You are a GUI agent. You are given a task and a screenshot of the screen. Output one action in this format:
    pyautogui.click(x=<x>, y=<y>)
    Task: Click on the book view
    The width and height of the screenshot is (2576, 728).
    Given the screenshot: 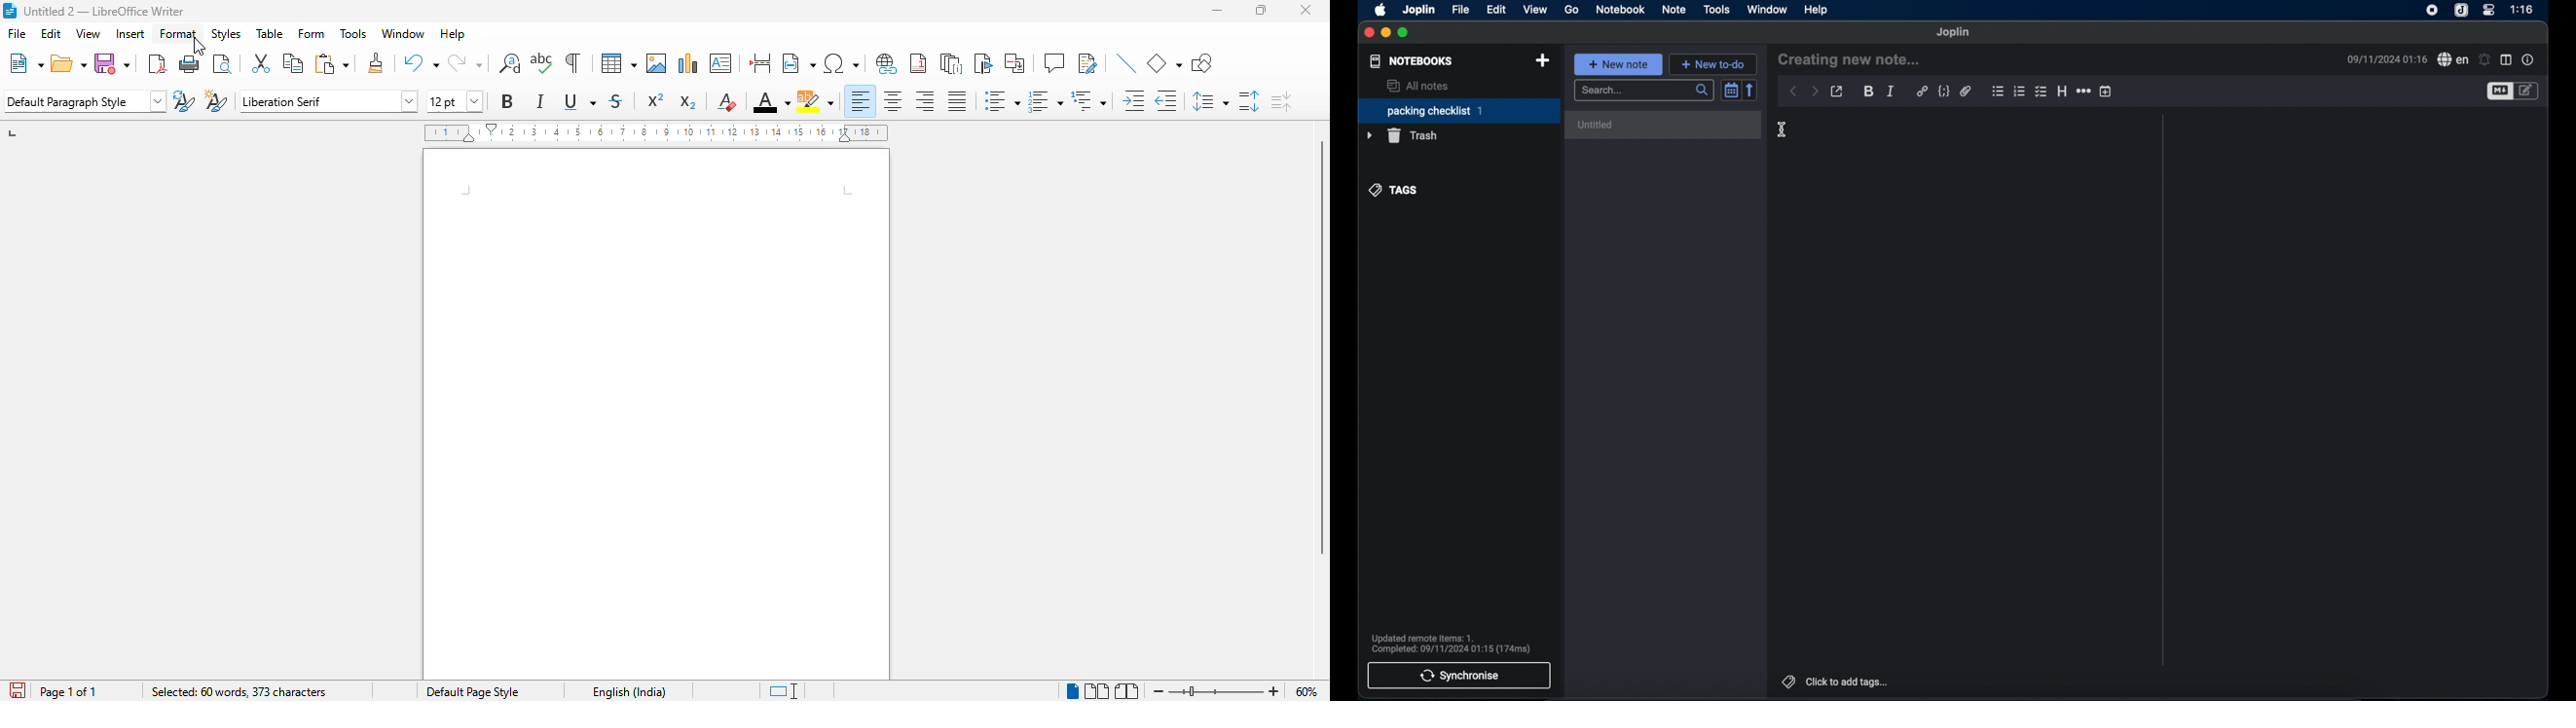 What is the action you would take?
    pyautogui.click(x=1126, y=691)
    